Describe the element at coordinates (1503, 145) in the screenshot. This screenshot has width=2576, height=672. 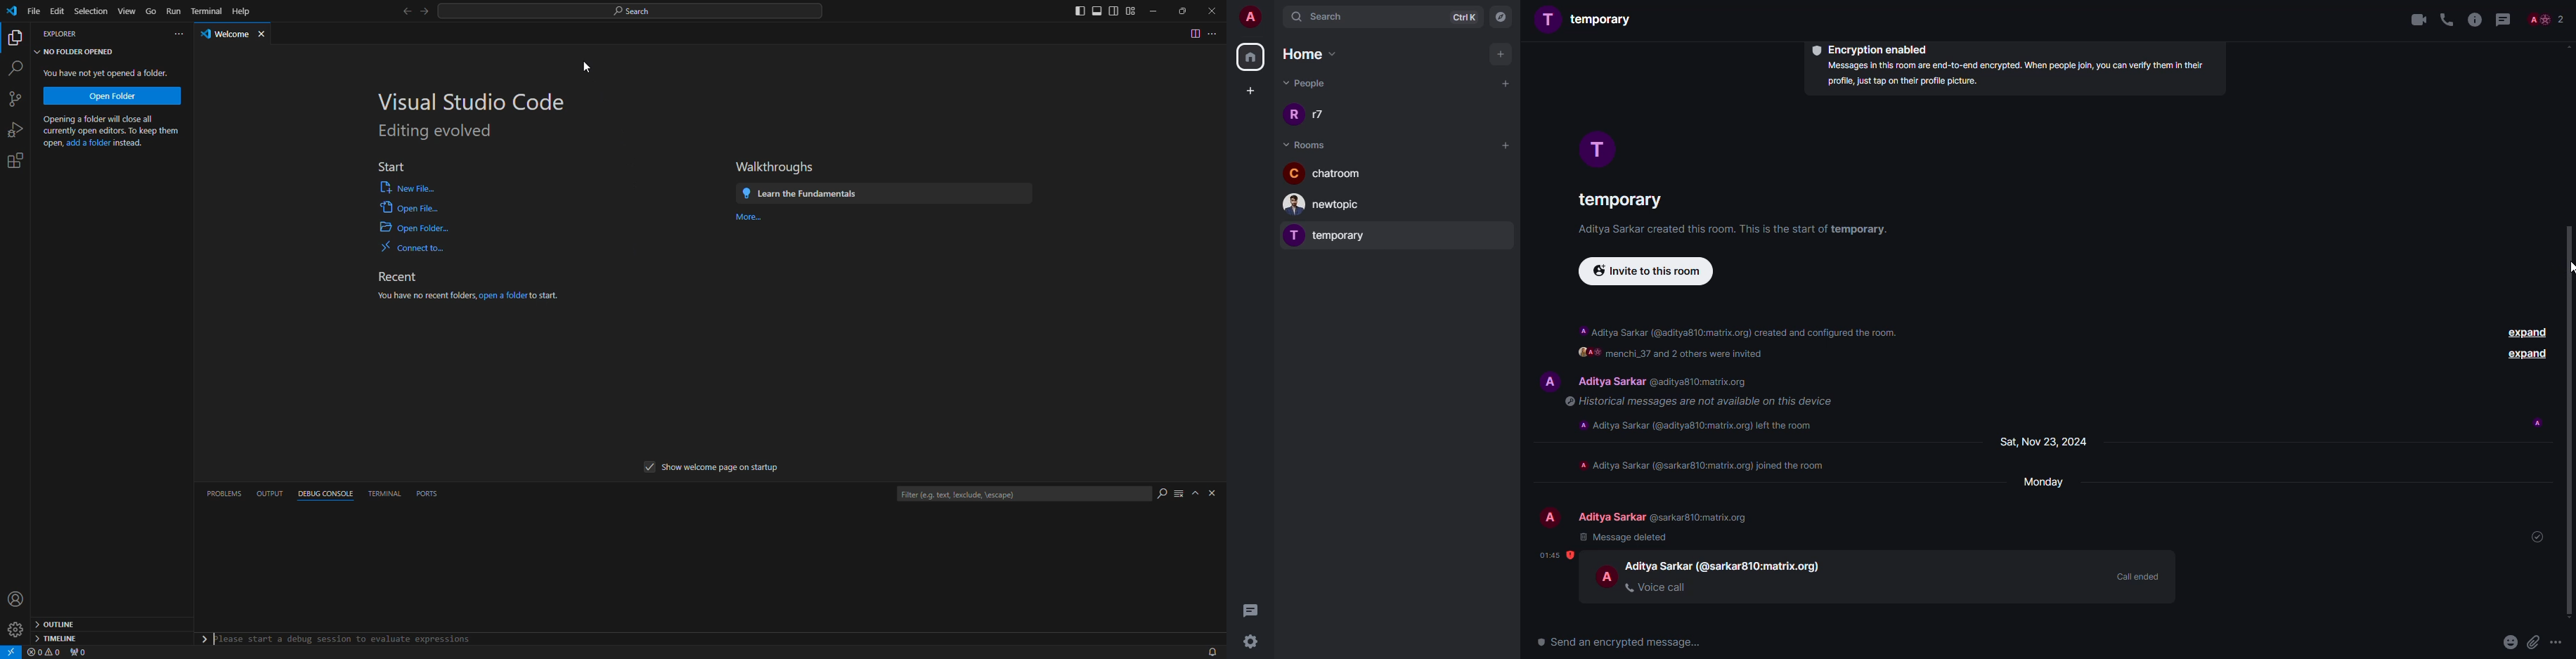
I see `add` at that location.